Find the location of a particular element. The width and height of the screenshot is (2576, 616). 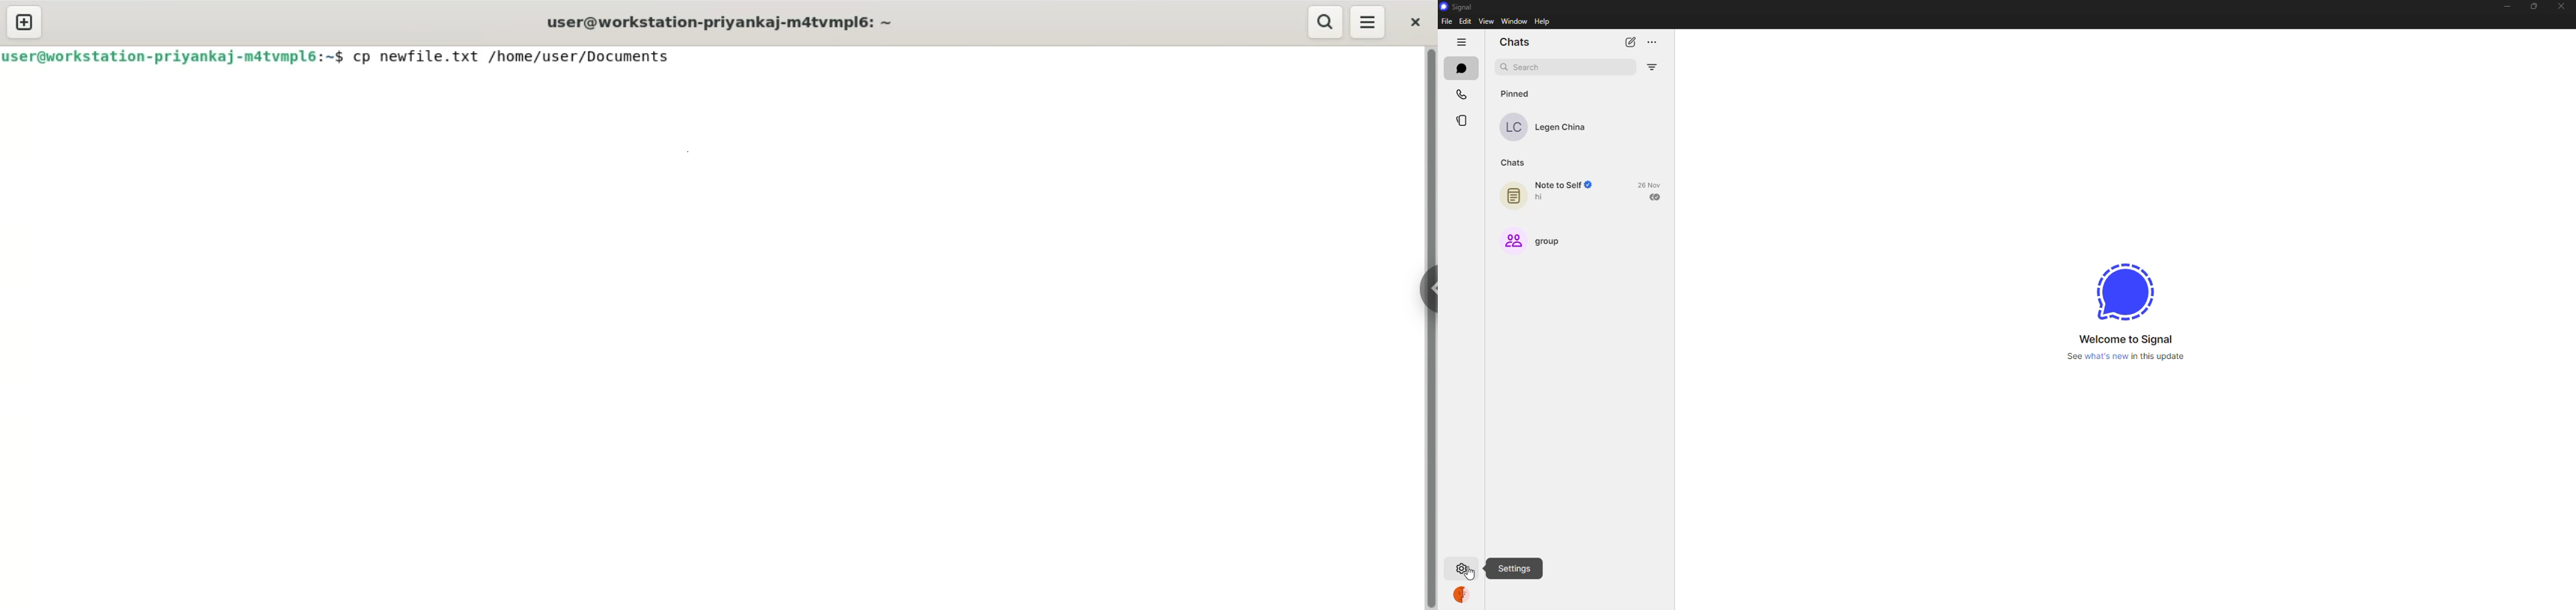

file is located at coordinates (1447, 22).